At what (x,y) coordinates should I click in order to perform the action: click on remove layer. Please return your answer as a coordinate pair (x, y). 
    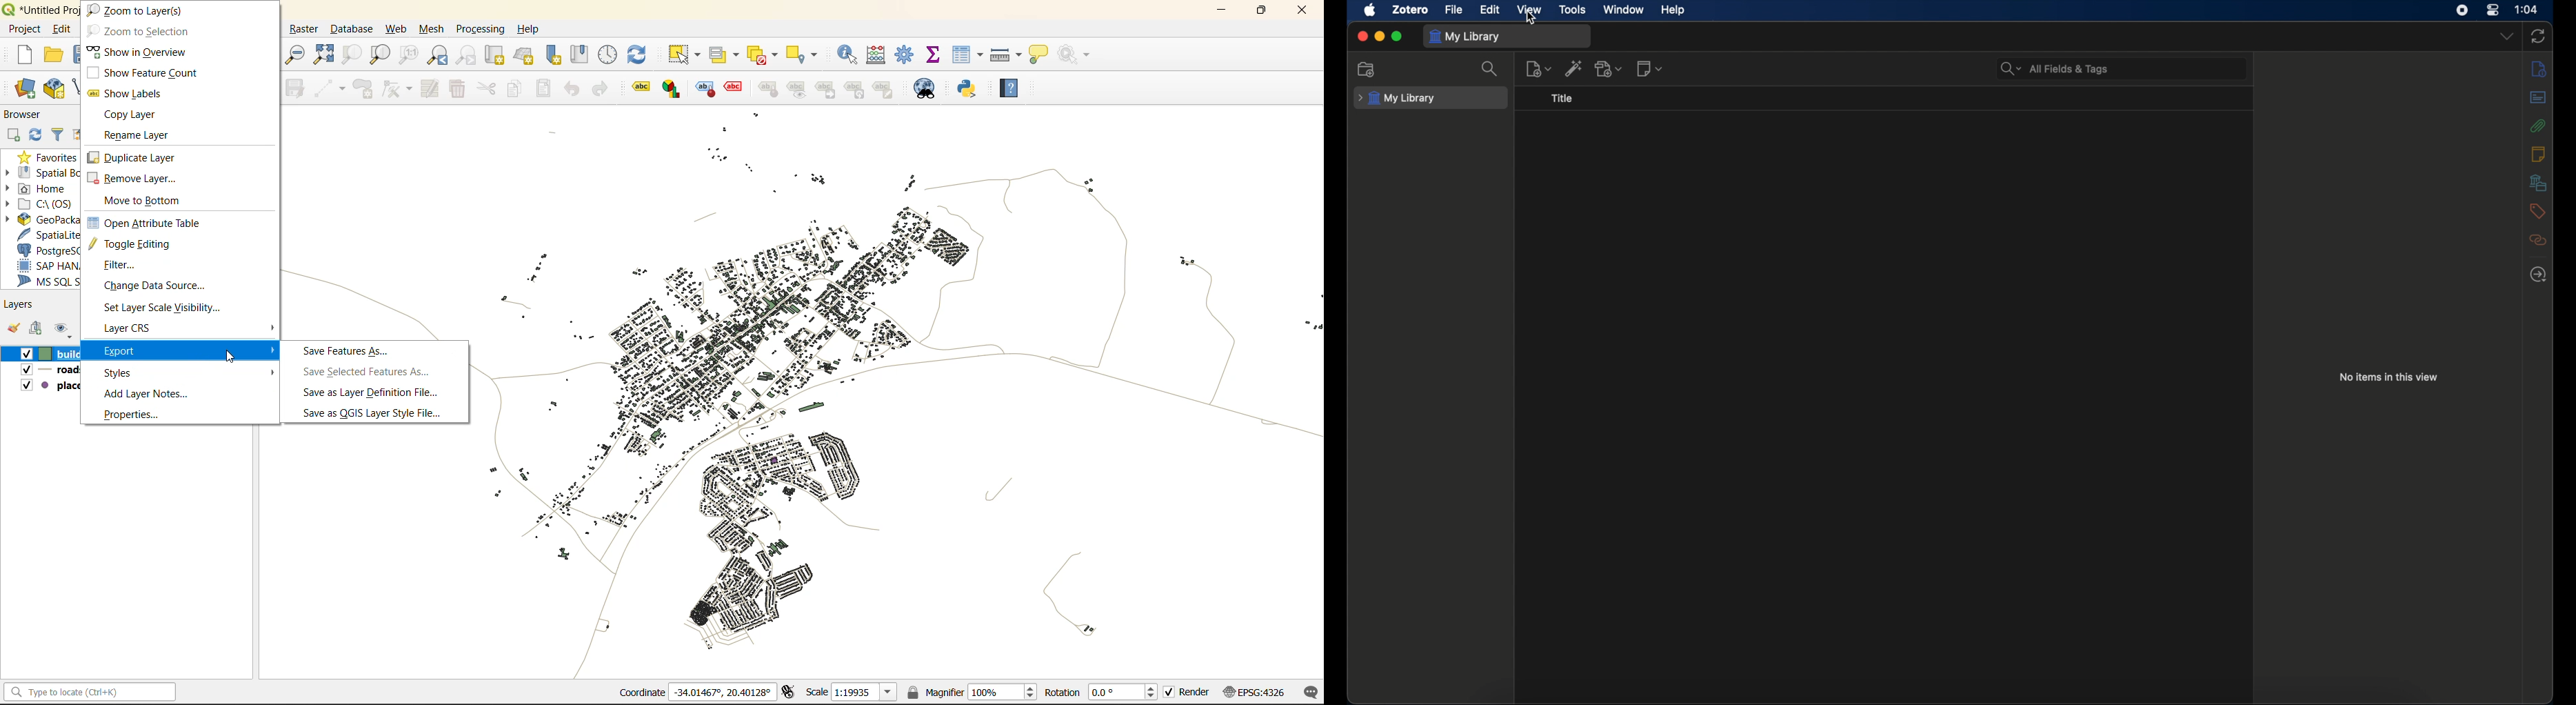
    Looking at the image, I should click on (135, 179).